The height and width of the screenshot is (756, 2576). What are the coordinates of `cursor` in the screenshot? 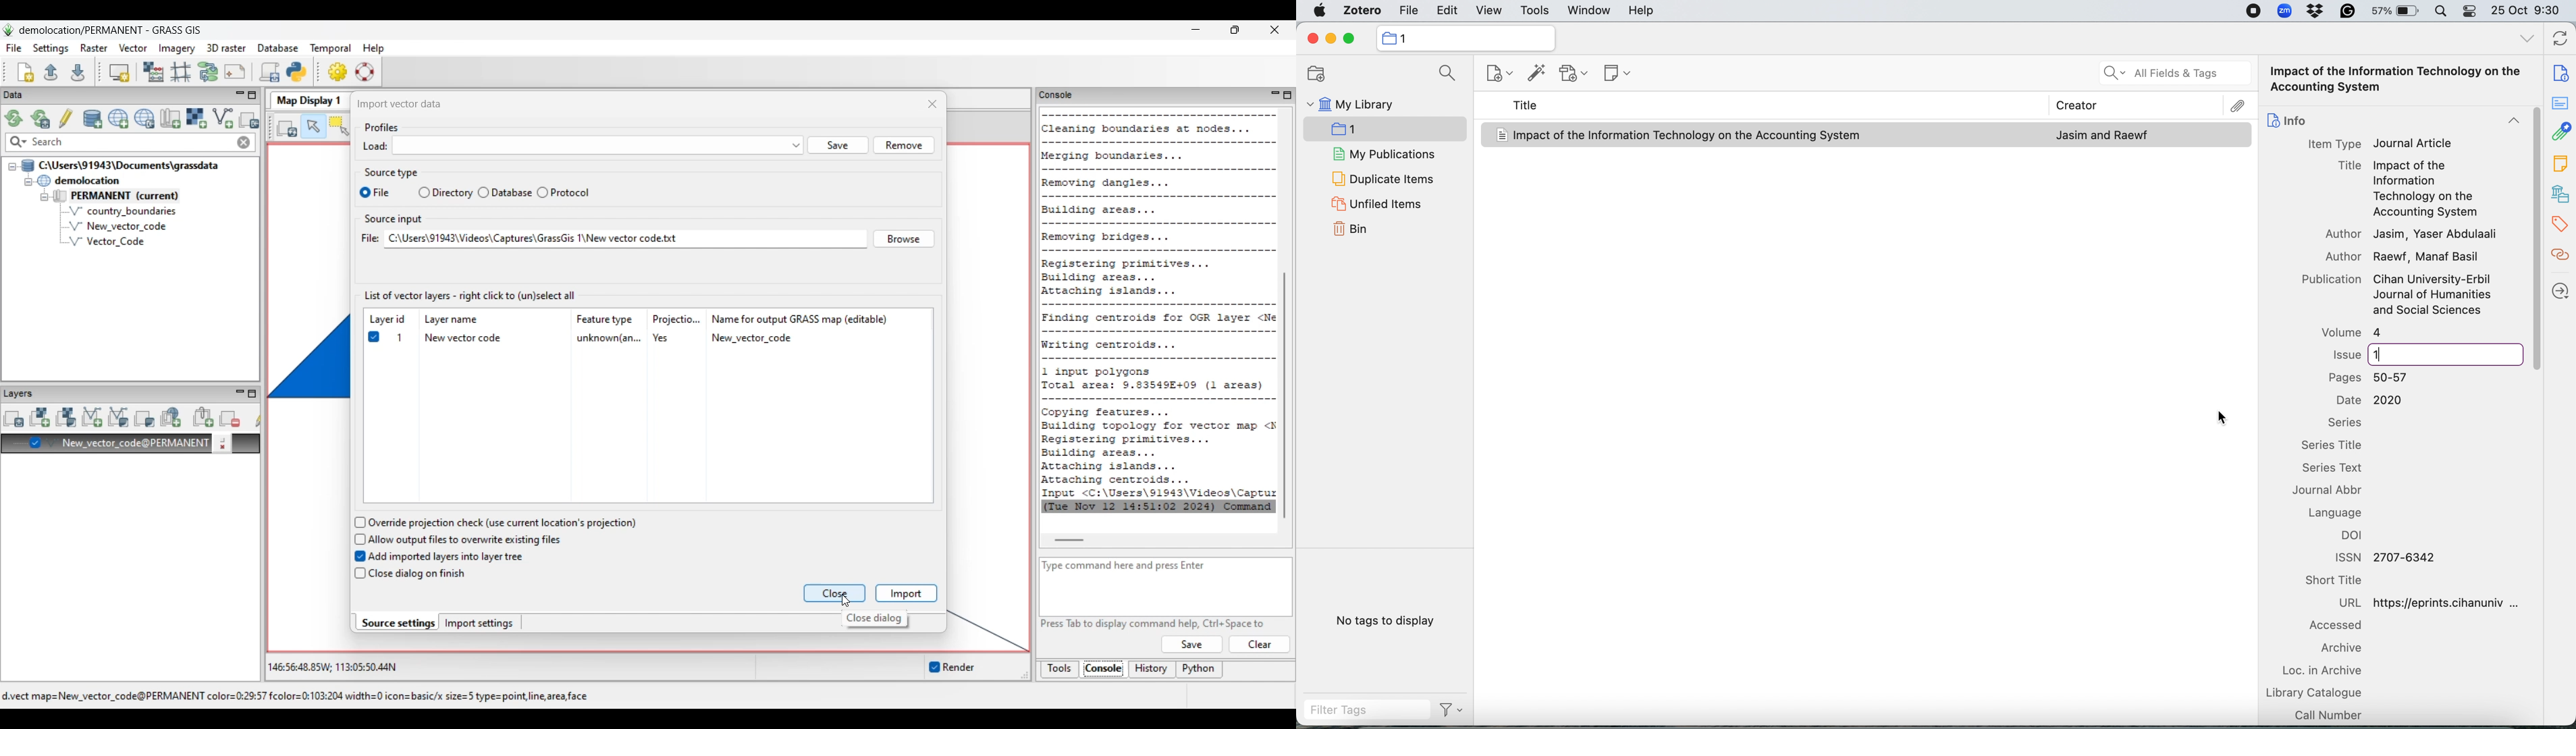 It's located at (2223, 417).